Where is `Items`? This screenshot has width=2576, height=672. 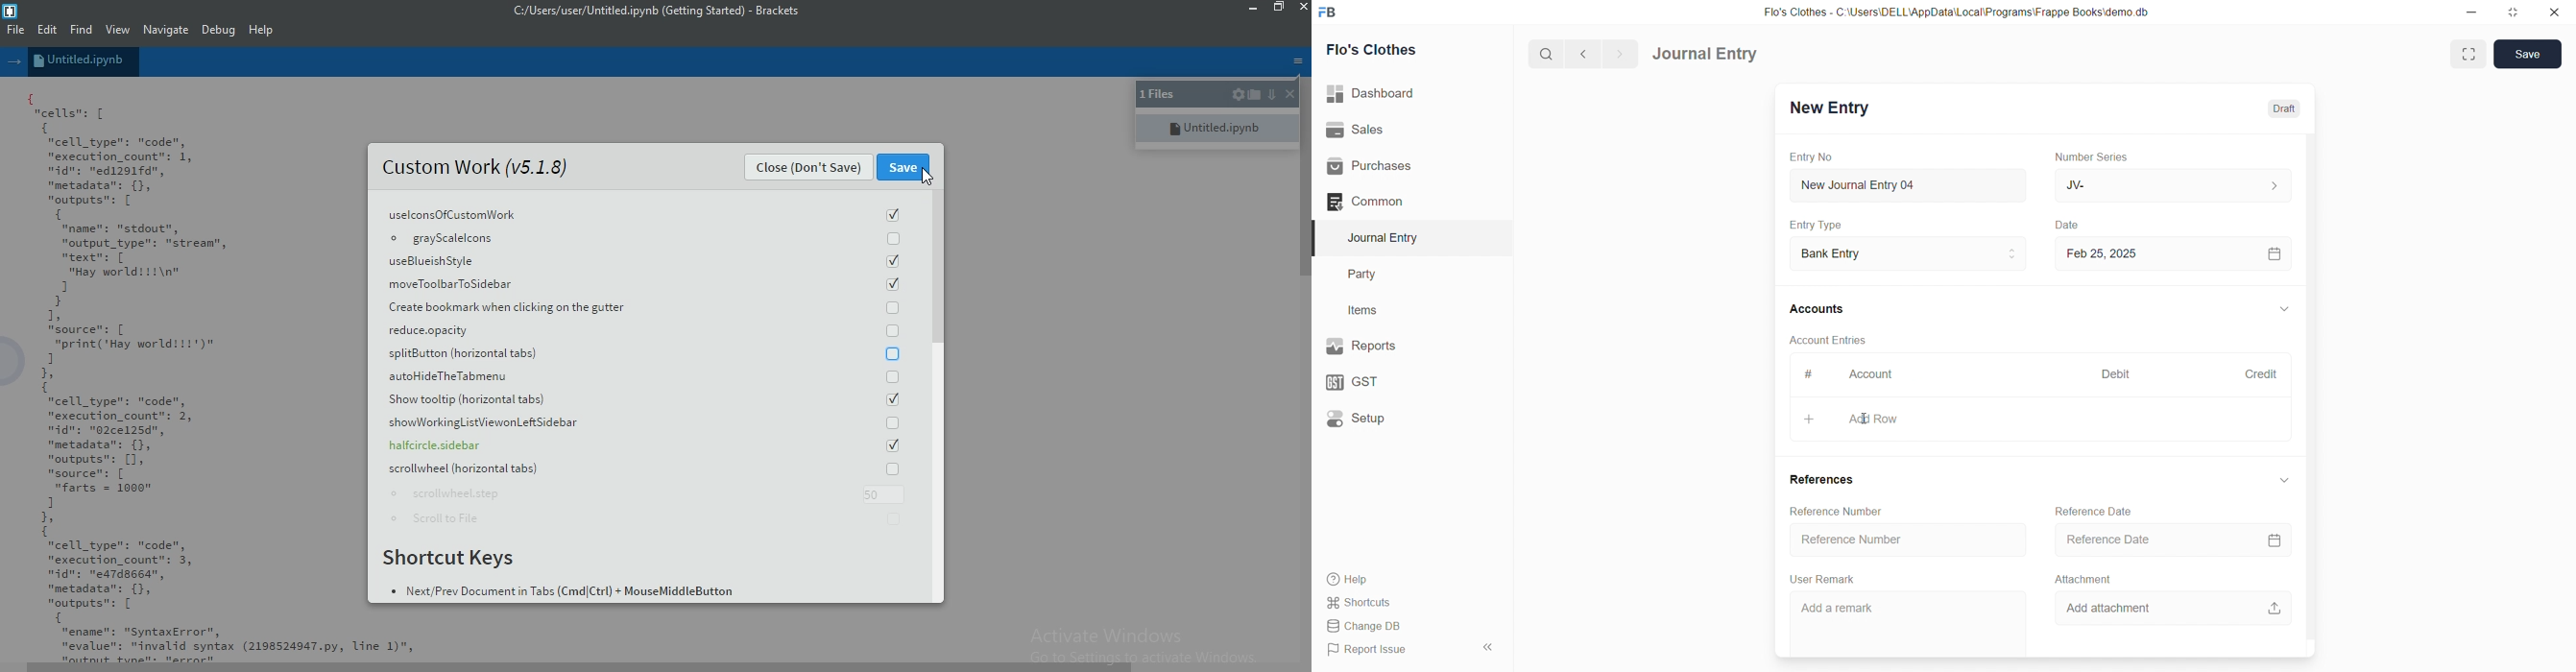 Items is located at coordinates (1402, 311).